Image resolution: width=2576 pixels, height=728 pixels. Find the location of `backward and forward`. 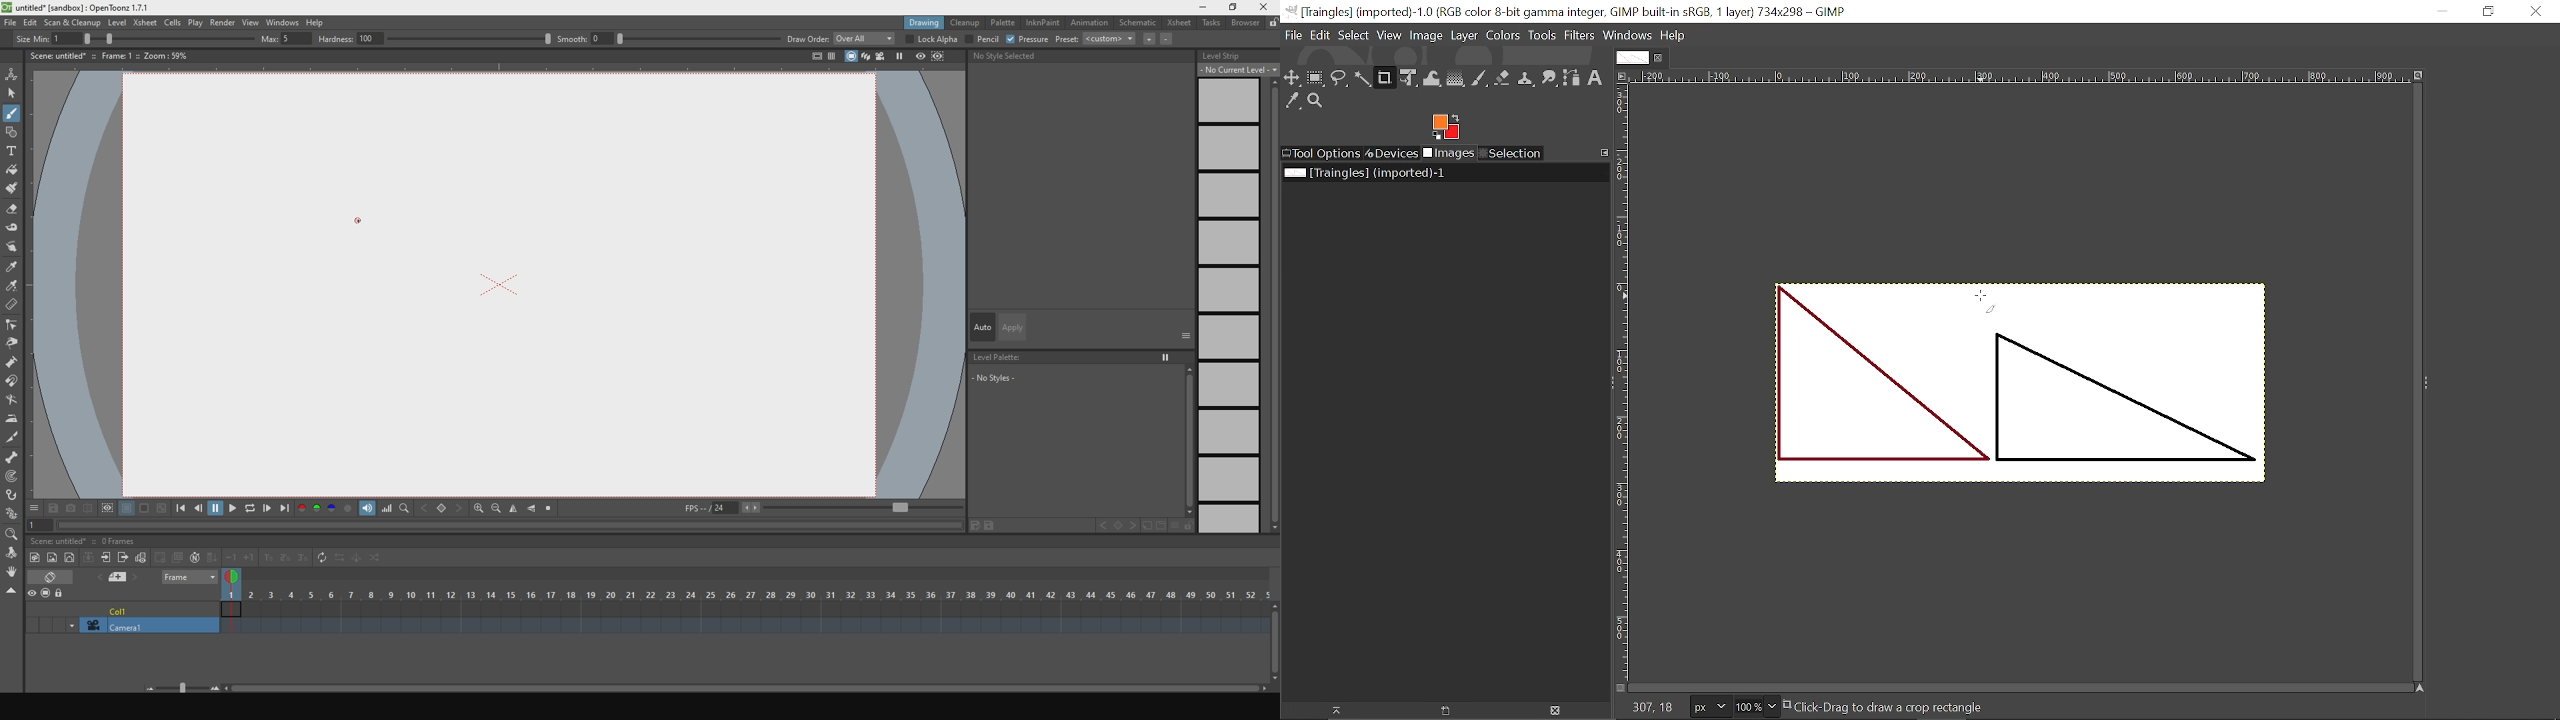

backward and forward is located at coordinates (443, 509).